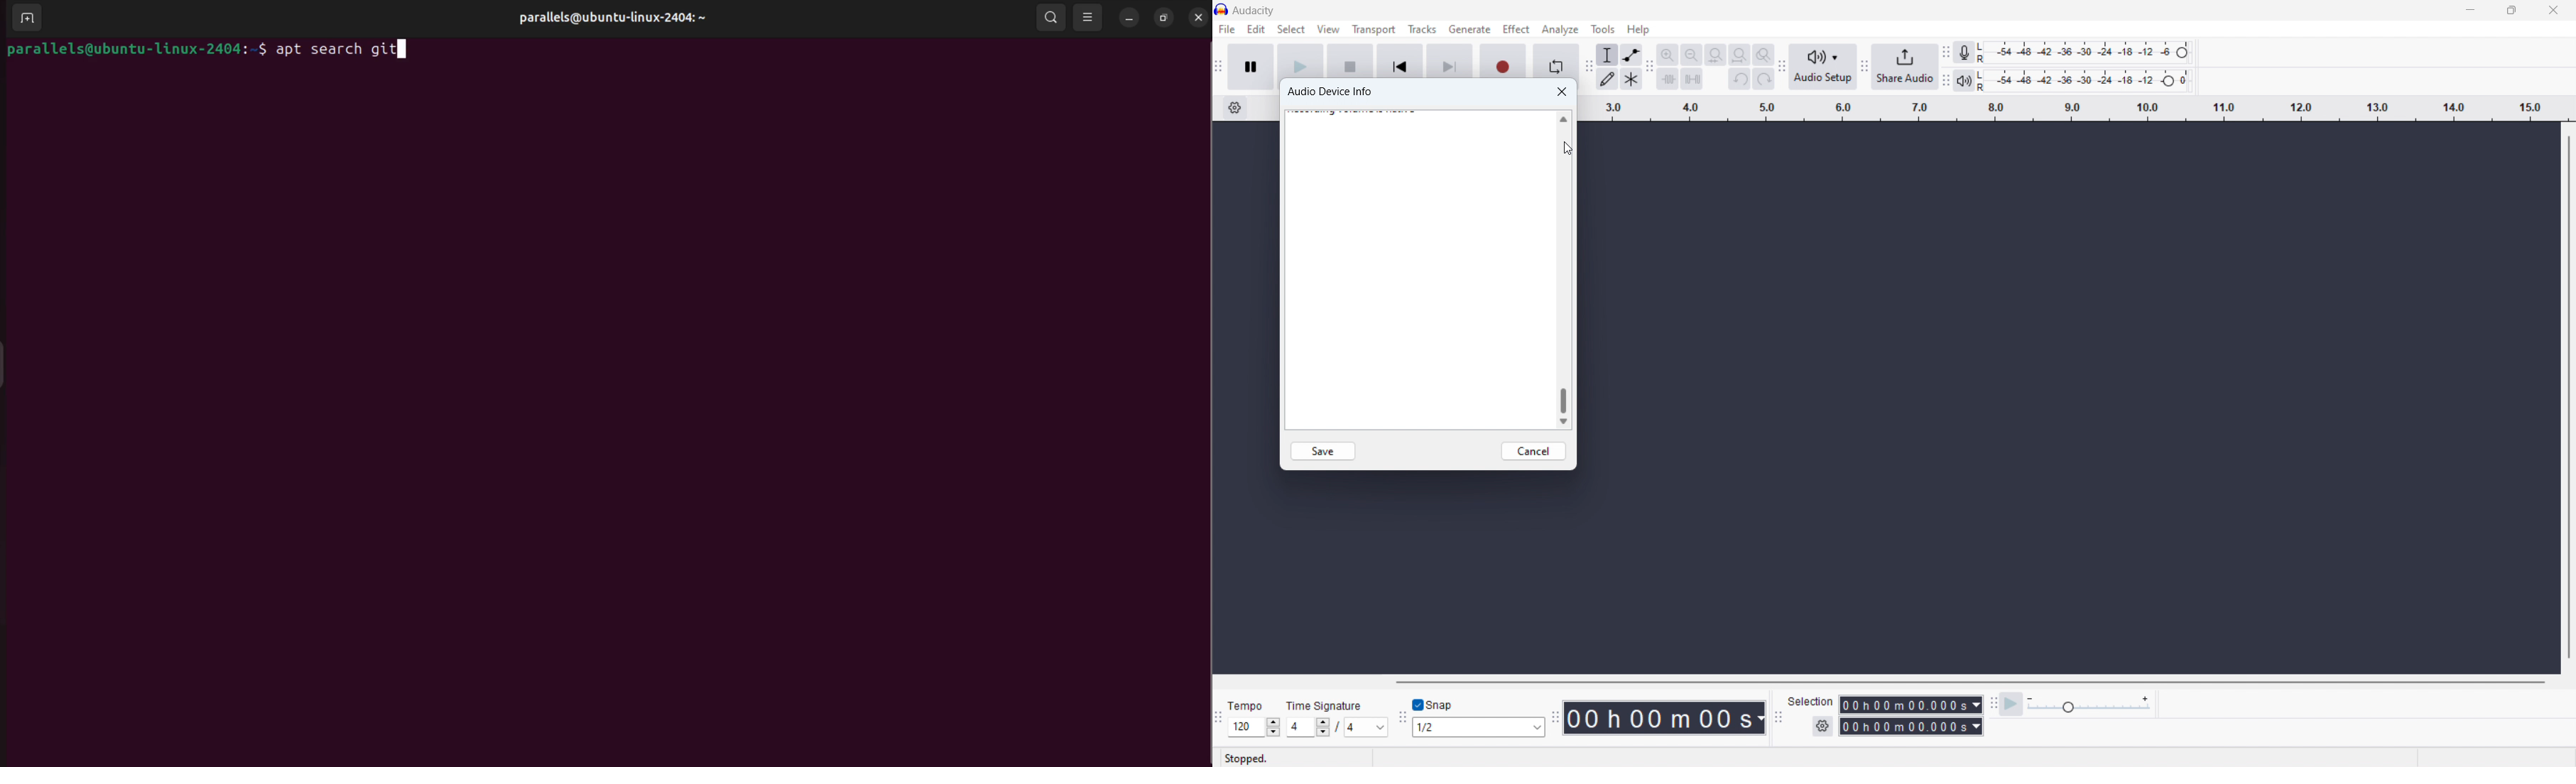 The height and width of the screenshot is (784, 2576). What do you see at coordinates (1608, 79) in the screenshot?
I see `draw tool` at bounding box center [1608, 79].